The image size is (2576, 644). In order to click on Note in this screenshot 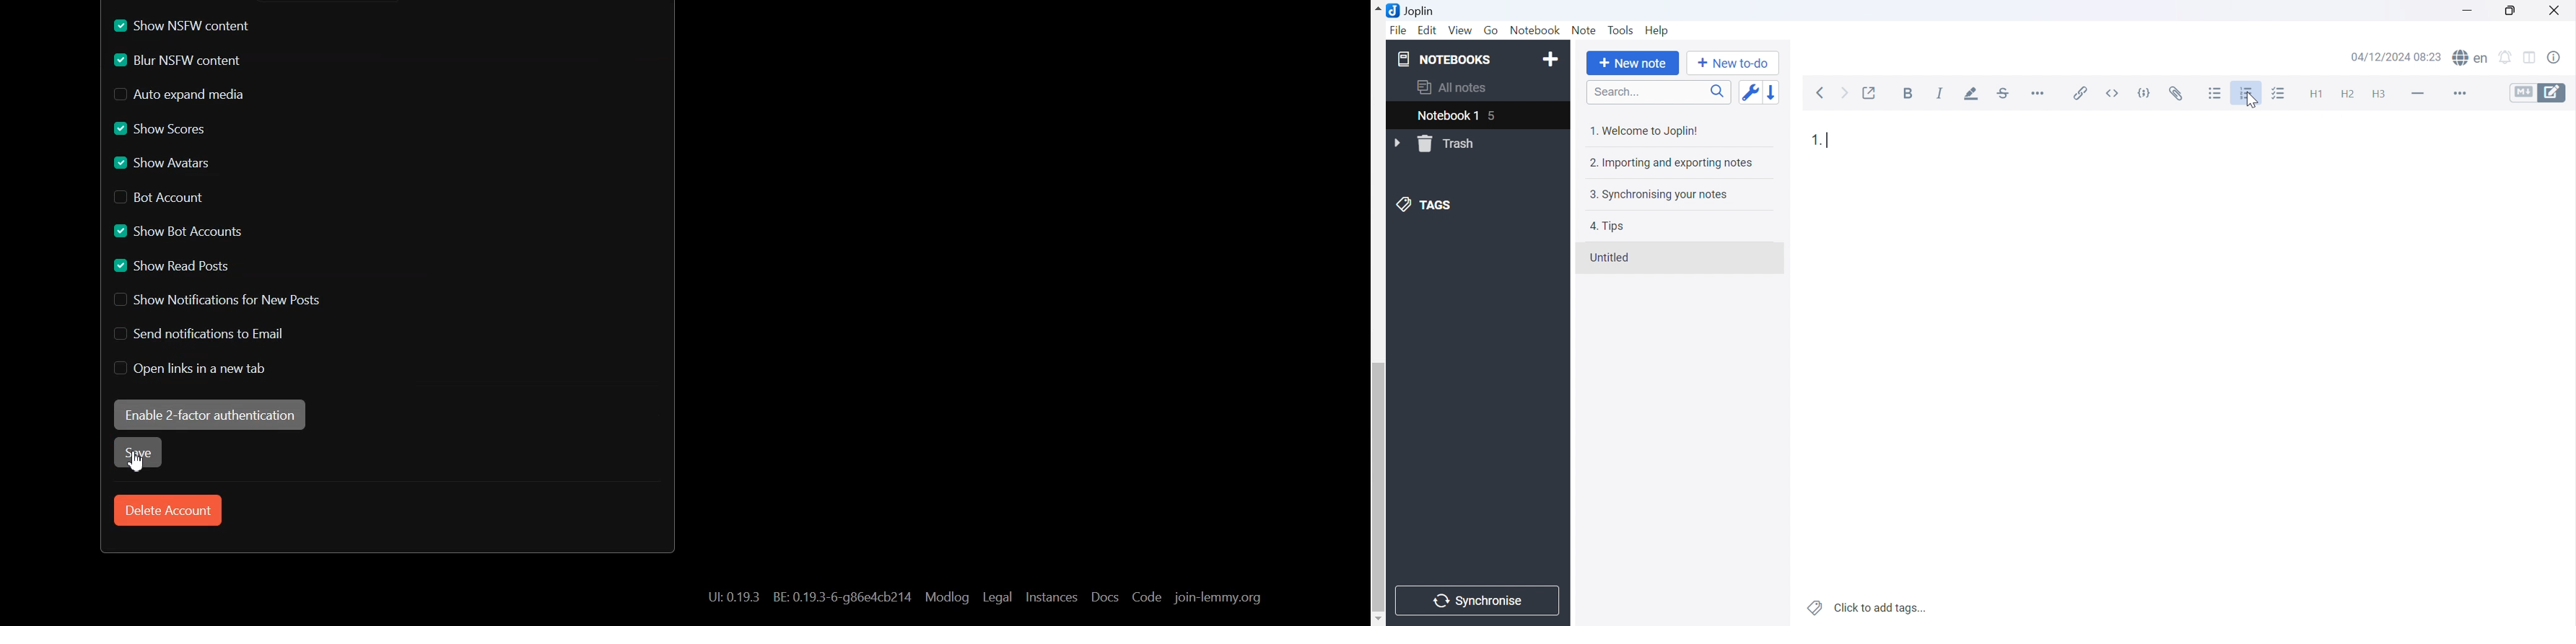, I will do `click(1586, 29)`.